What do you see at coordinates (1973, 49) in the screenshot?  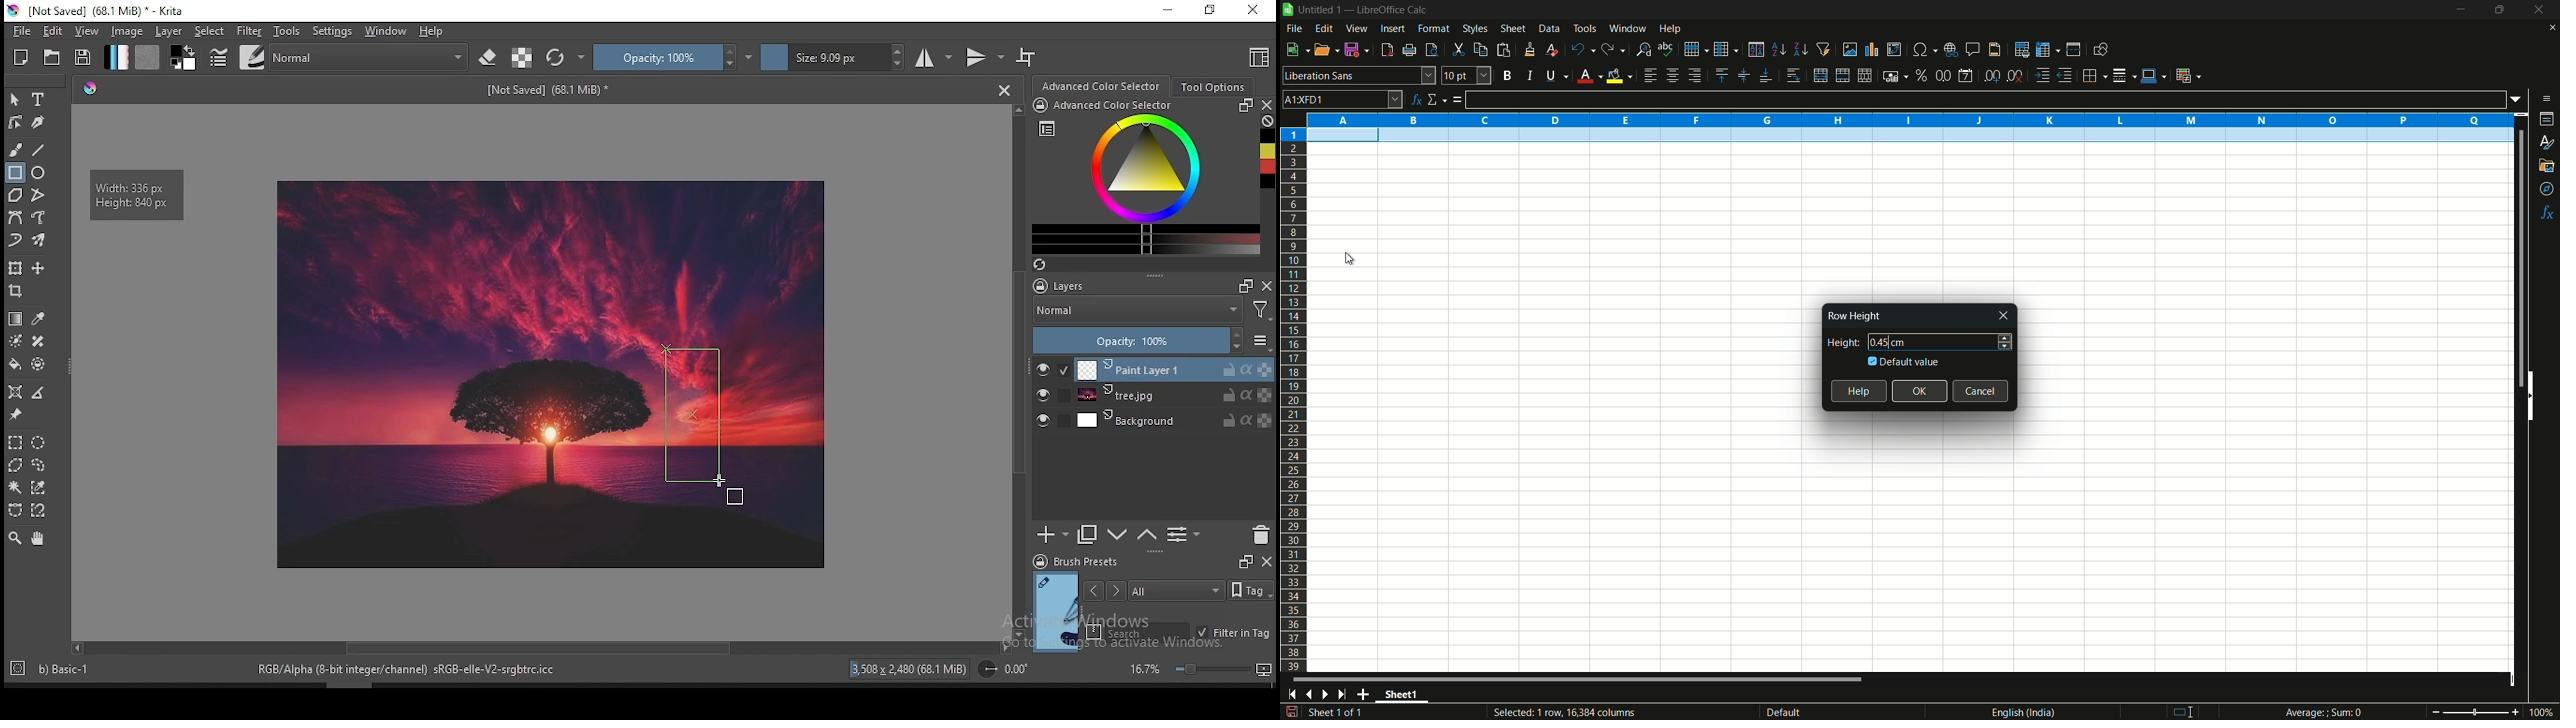 I see `insert comment` at bounding box center [1973, 49].